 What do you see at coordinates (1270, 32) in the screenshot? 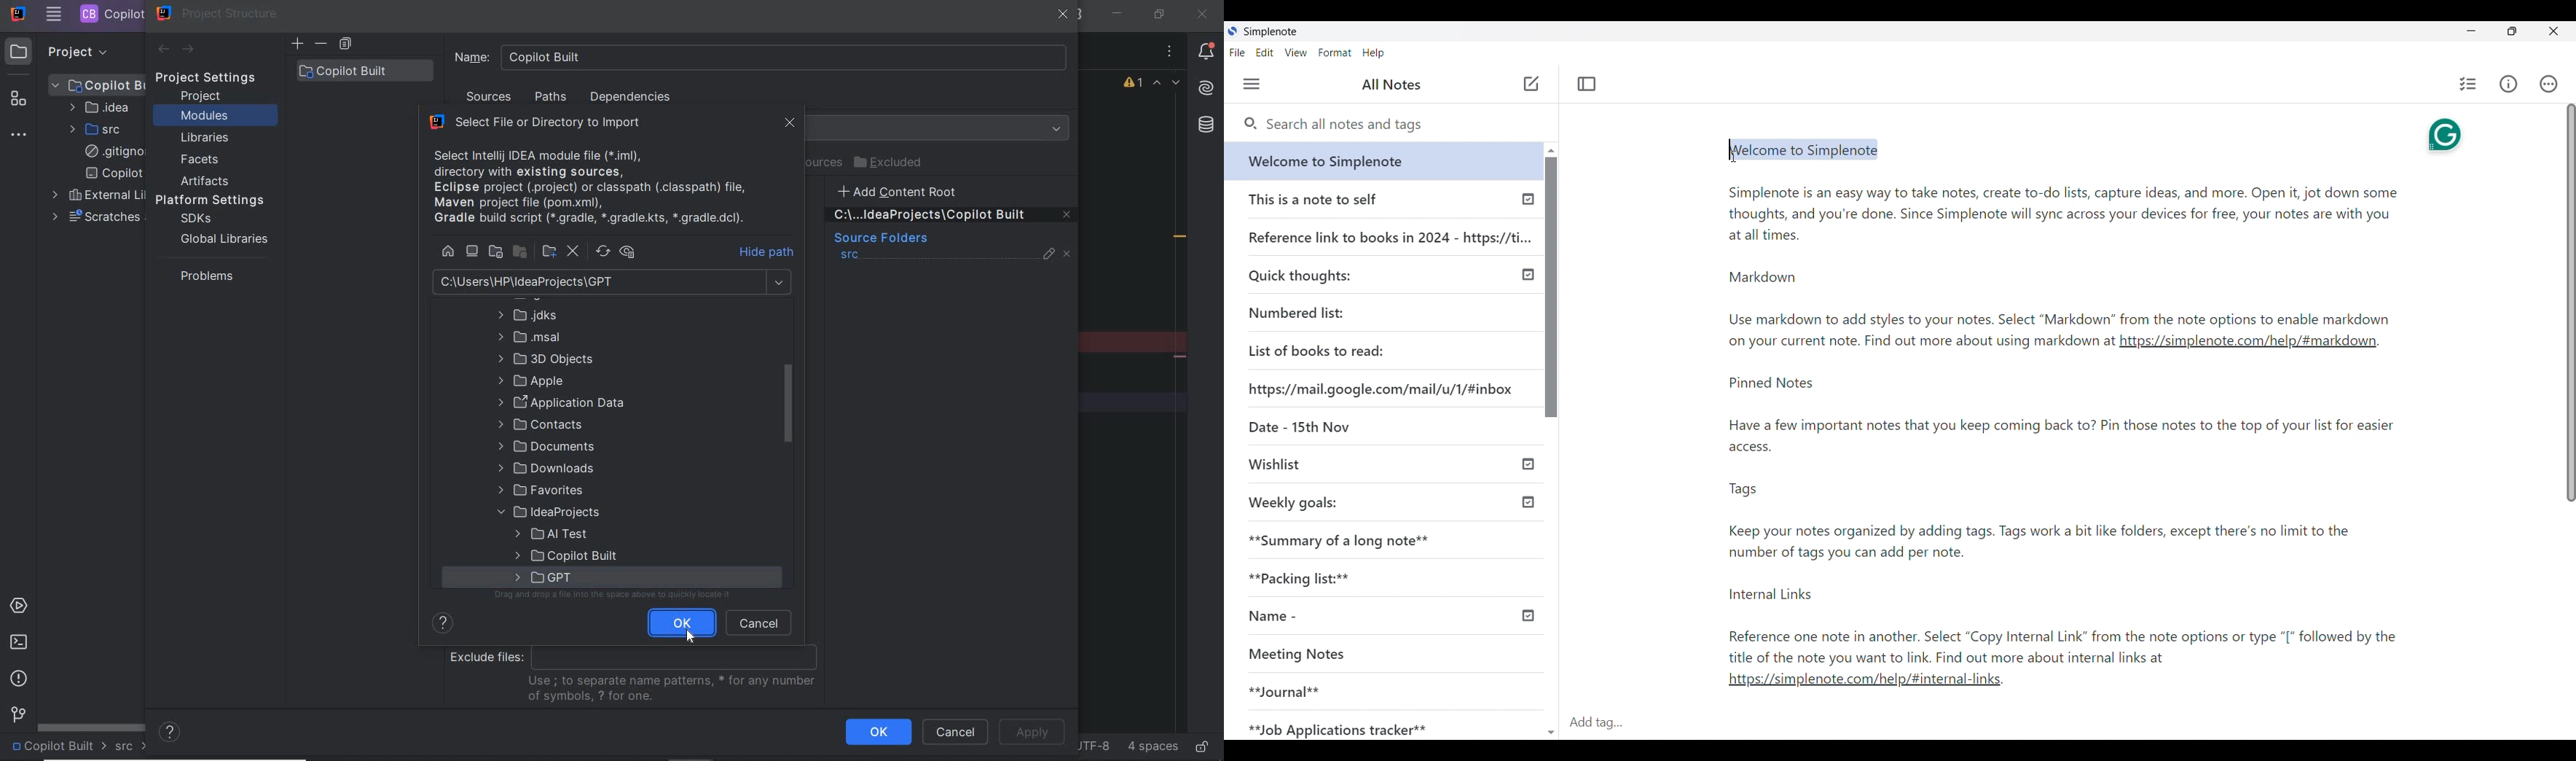
I see `Software name` at bounding box center [1270, 32].